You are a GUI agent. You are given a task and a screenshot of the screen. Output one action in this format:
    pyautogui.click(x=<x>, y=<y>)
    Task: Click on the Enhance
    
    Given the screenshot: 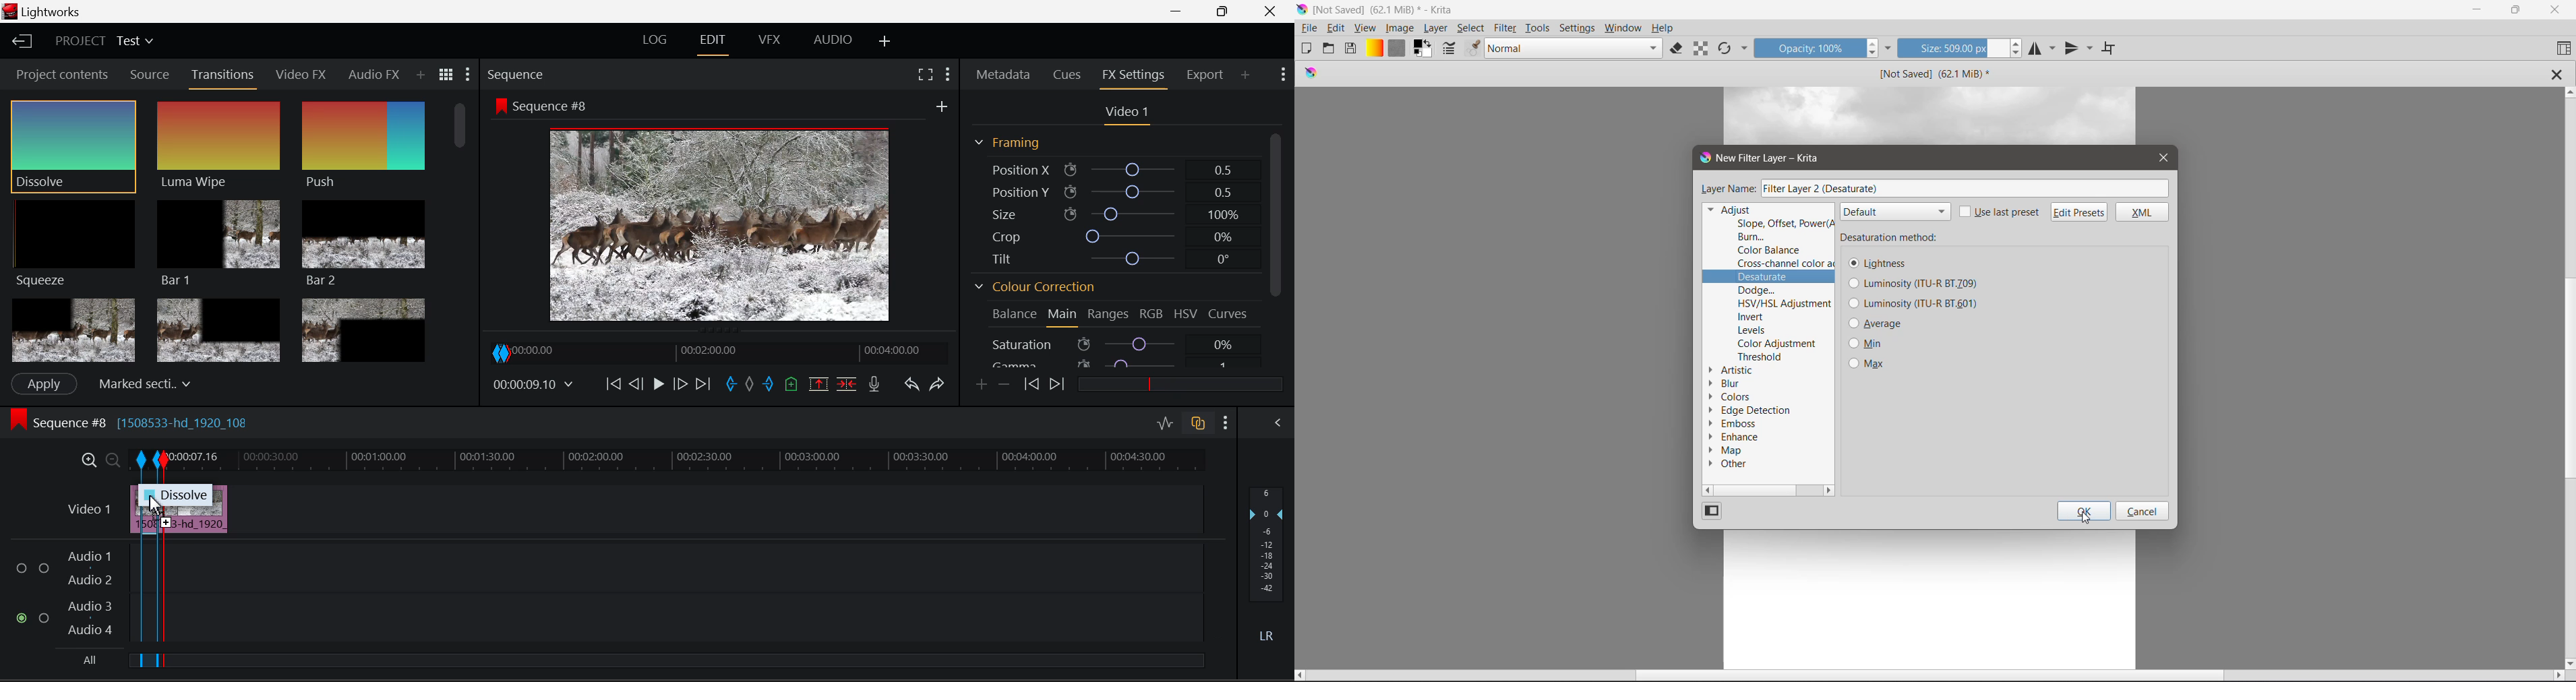 What is the action you would take?
    pyautogui.click(x=1736, y=437)
    